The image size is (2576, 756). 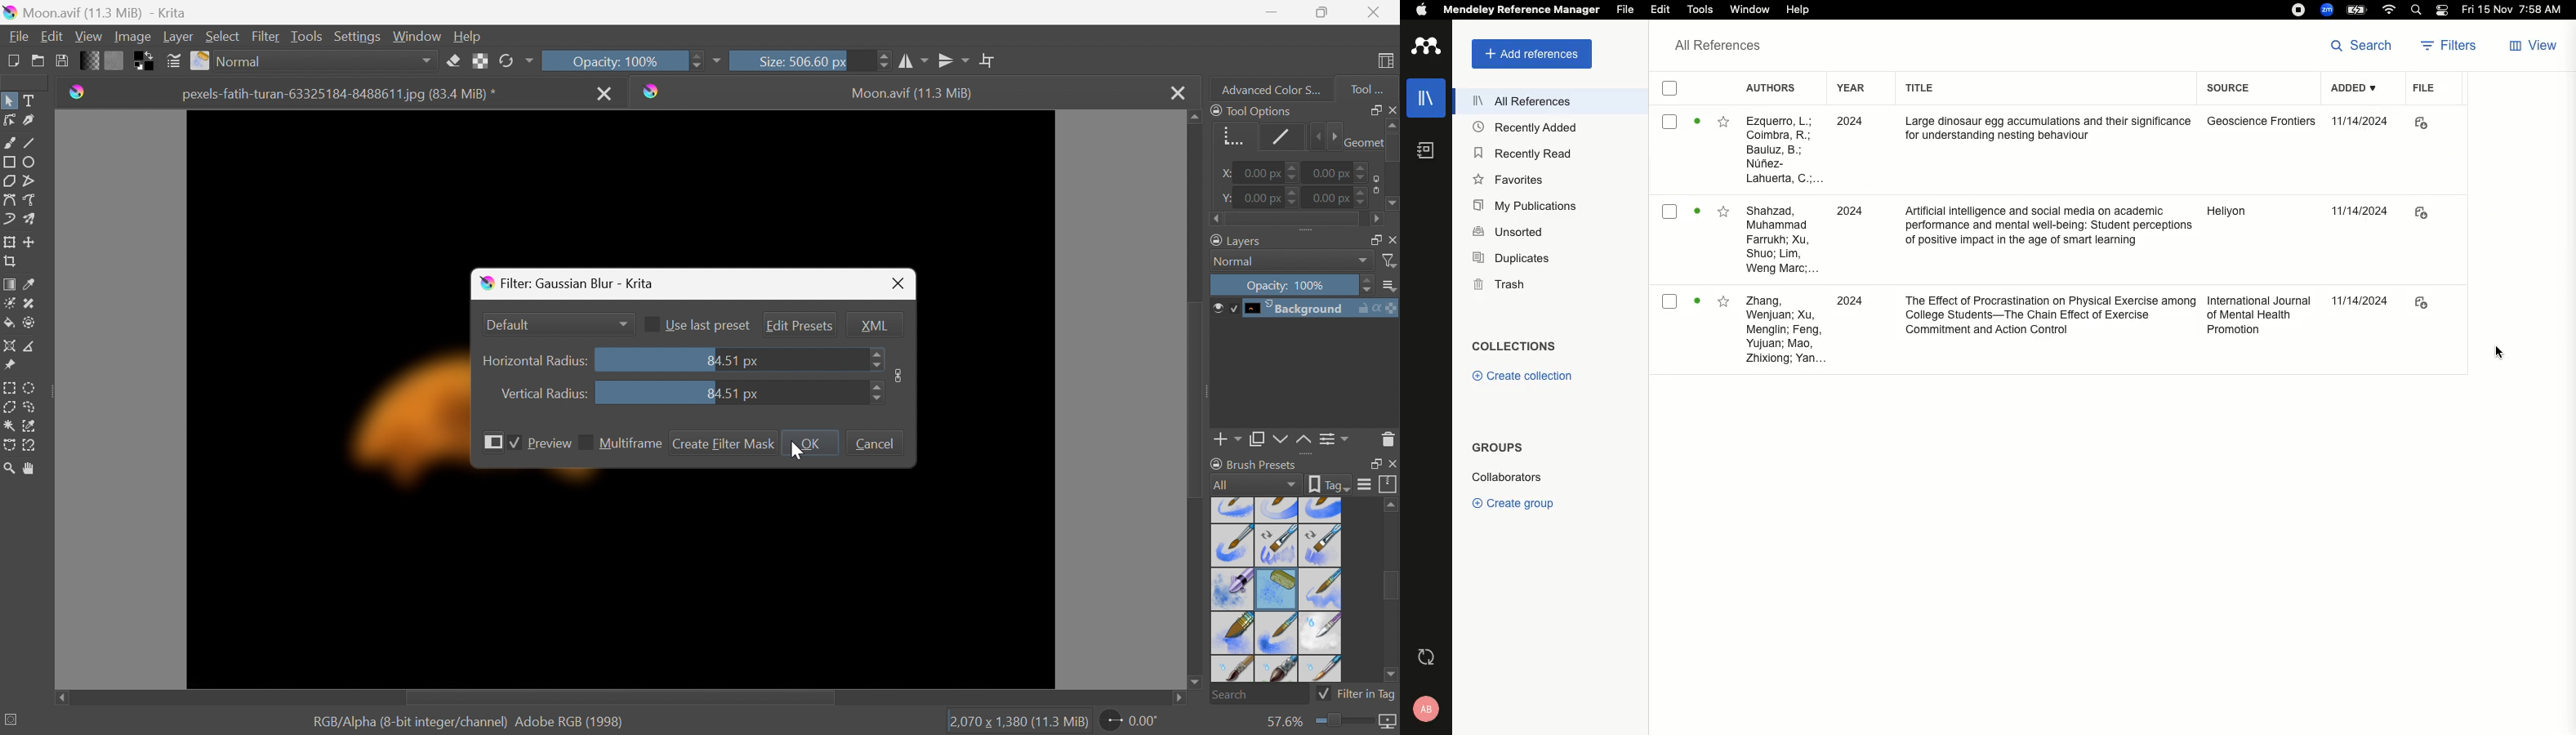 What do you see at coordinates (1181, 699) in the screenshot?
I see `Scroll right` at bounding box center [1181, 699].